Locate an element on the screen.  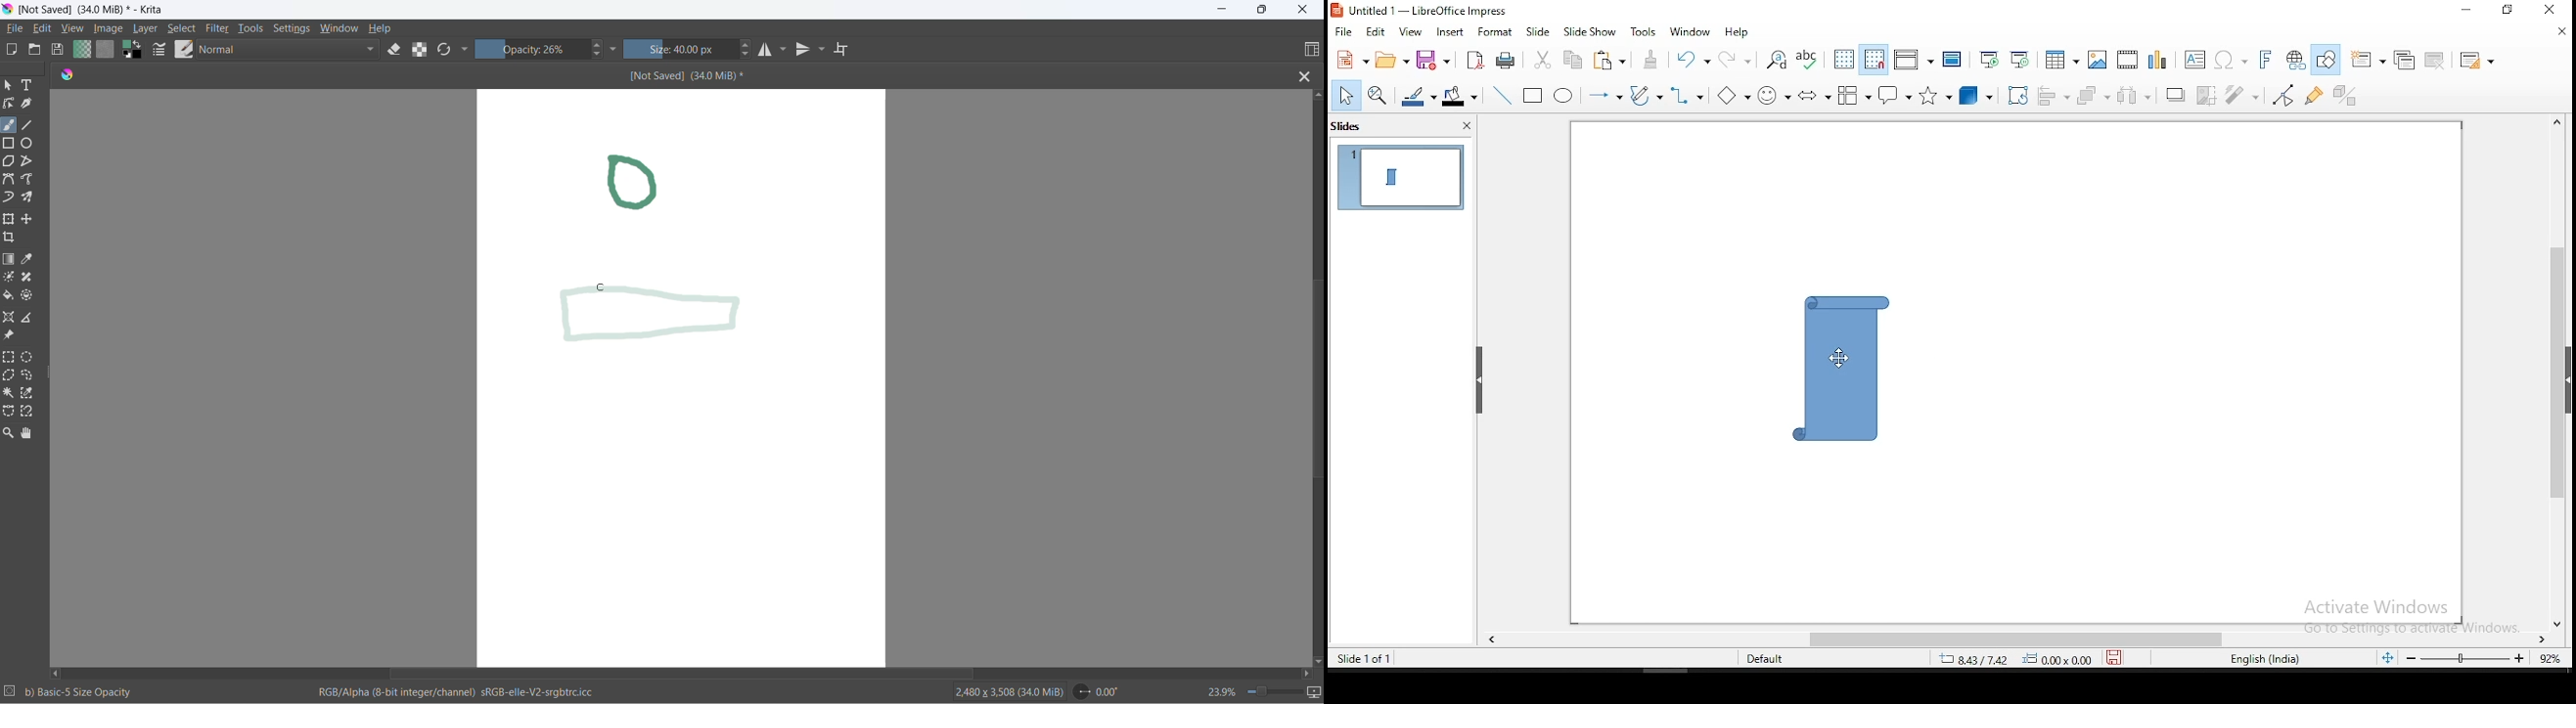
file is located at coordinates (19, 30).